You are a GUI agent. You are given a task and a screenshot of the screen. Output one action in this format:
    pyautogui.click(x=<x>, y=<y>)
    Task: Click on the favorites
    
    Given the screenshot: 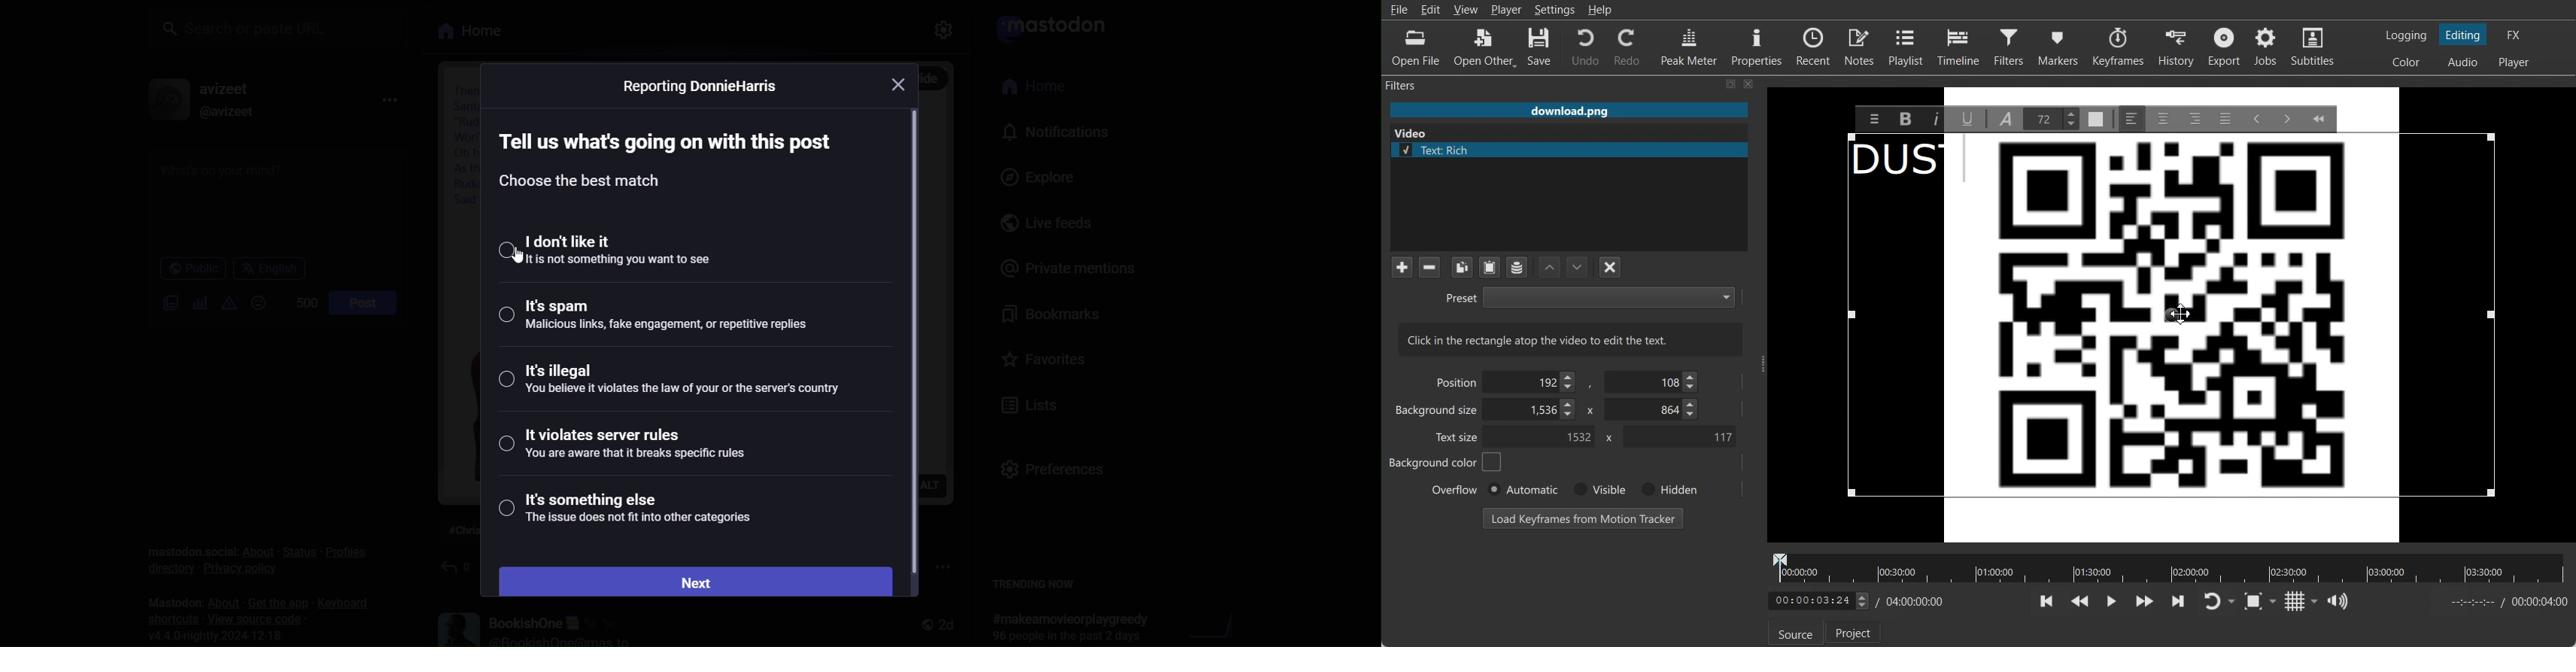 What is the action you would take?
    pyautogui.click(x=1044, y=357)
    